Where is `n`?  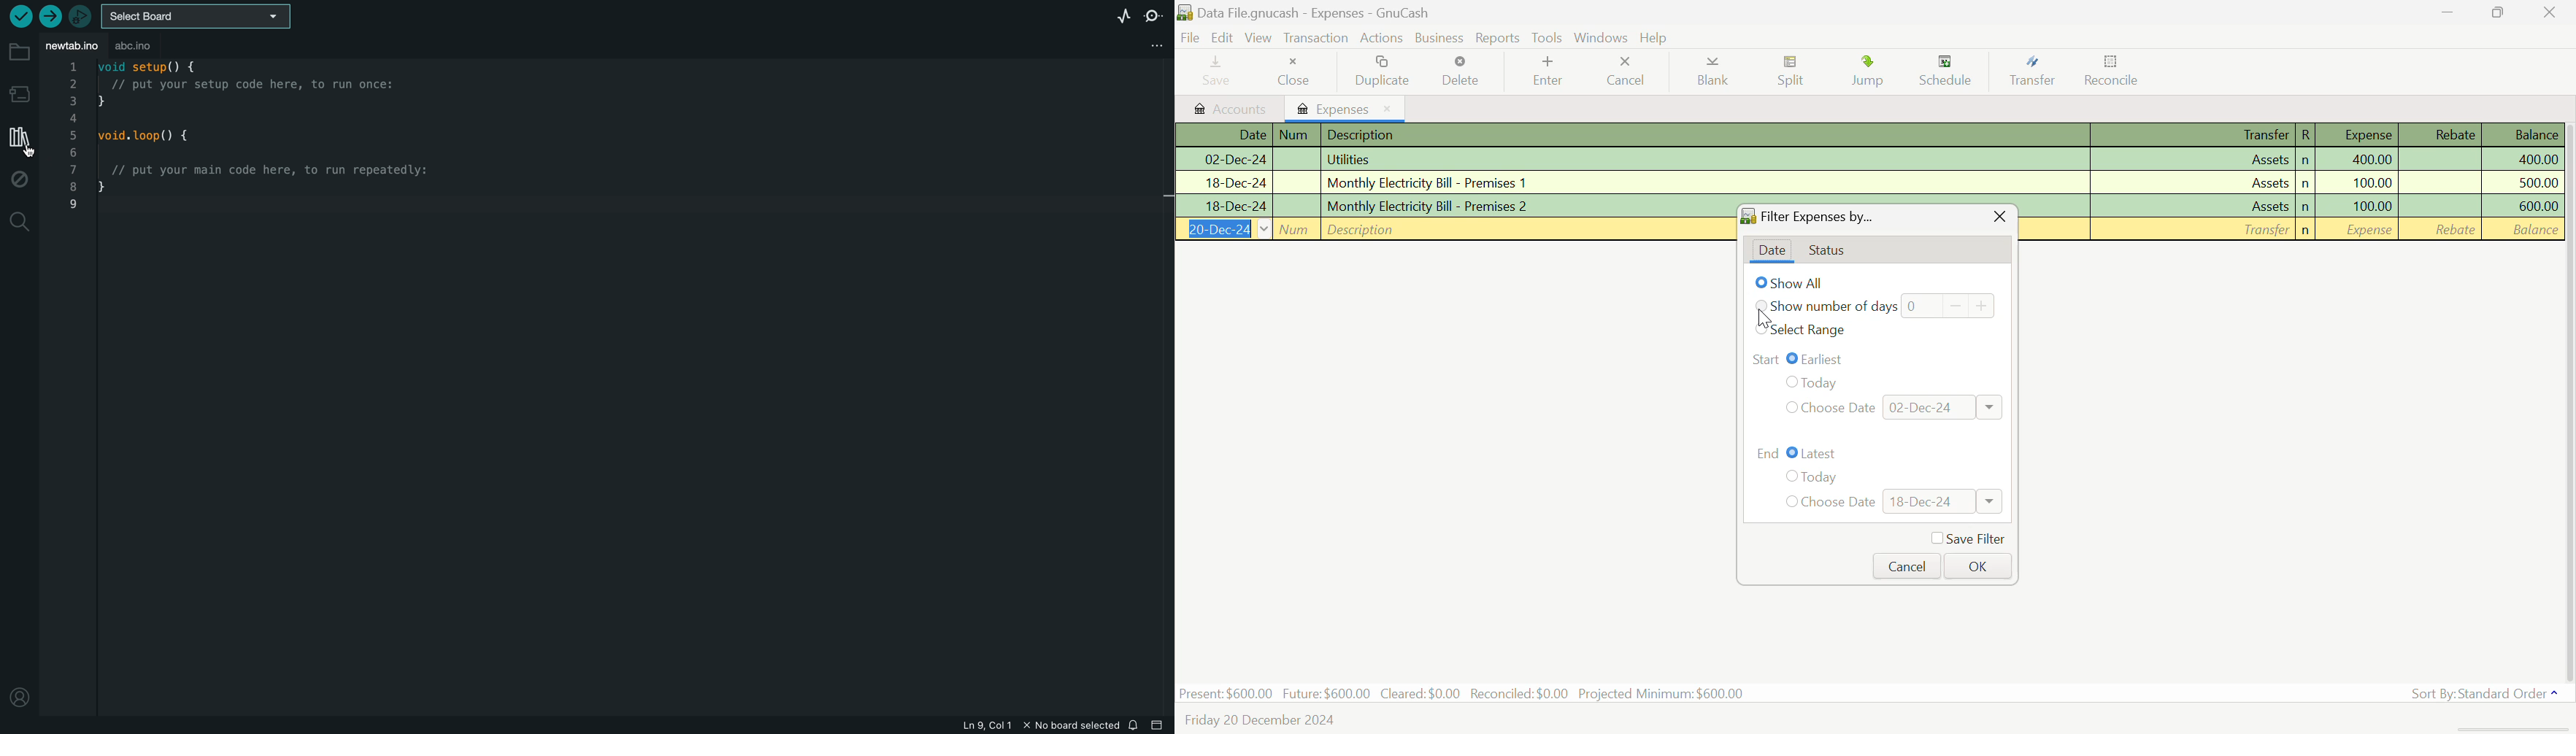 n is located at coordinates (2304, 208).